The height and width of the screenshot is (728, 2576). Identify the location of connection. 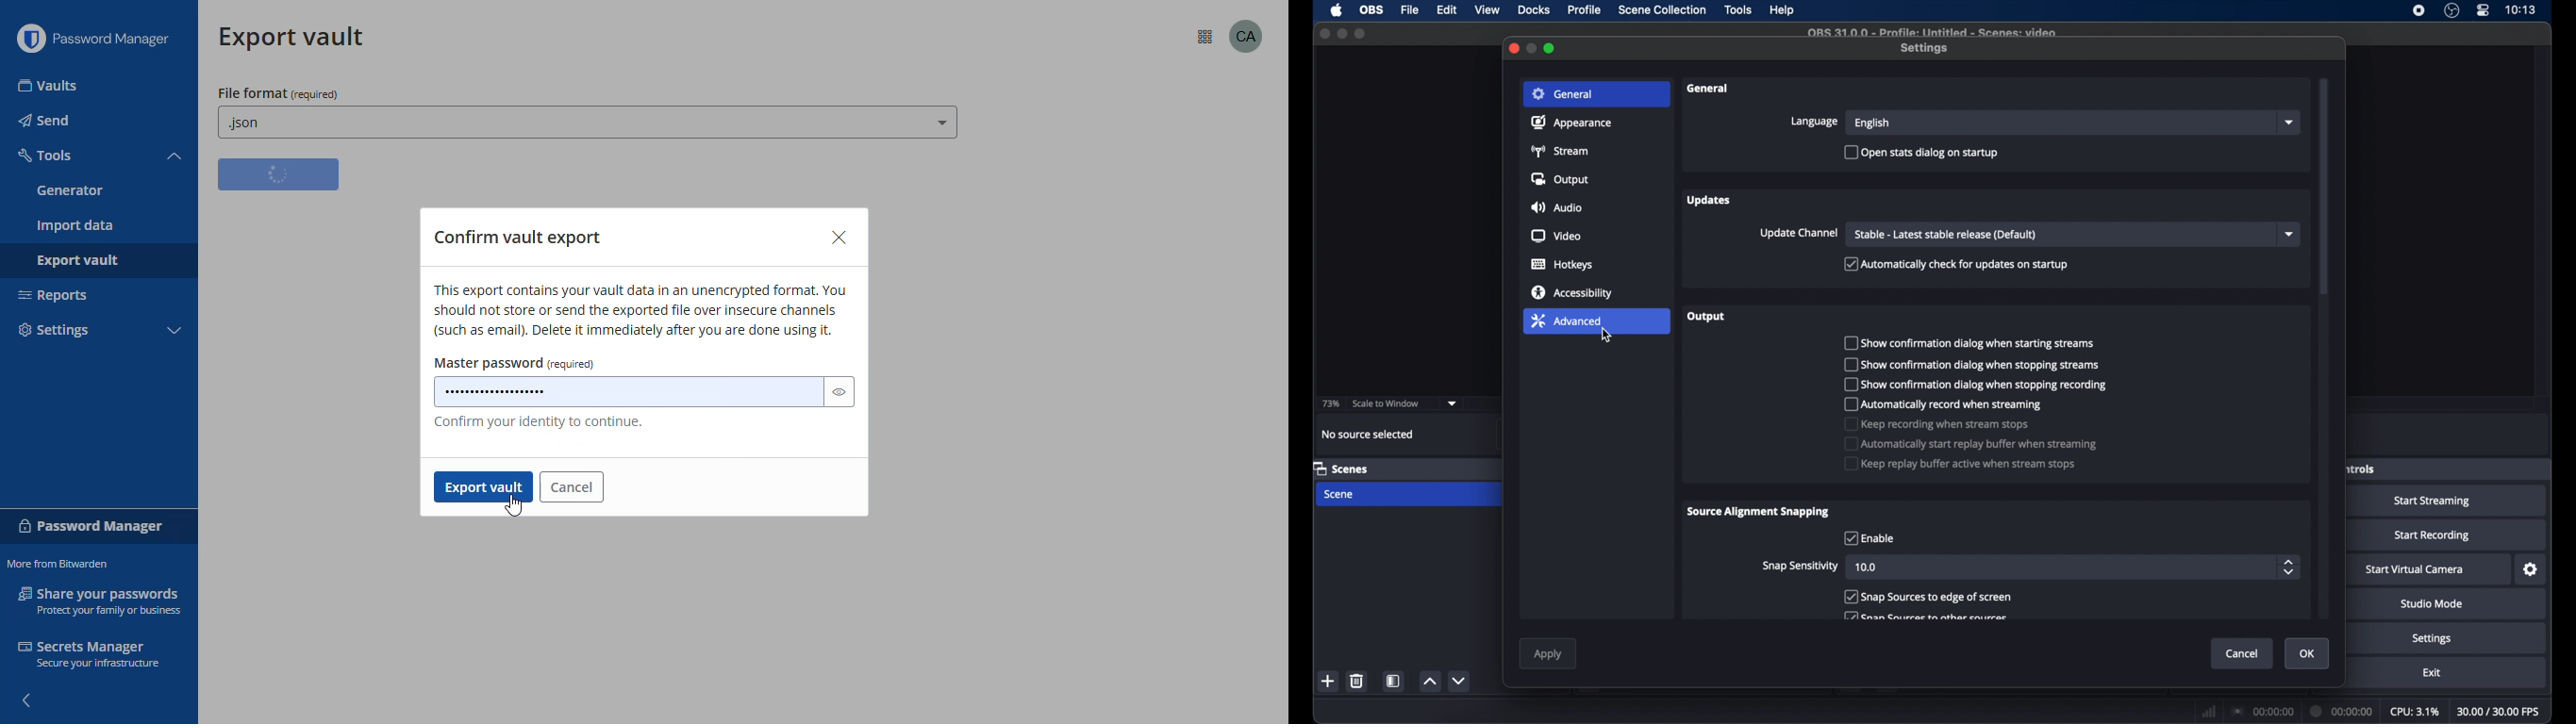
(2262, 711).